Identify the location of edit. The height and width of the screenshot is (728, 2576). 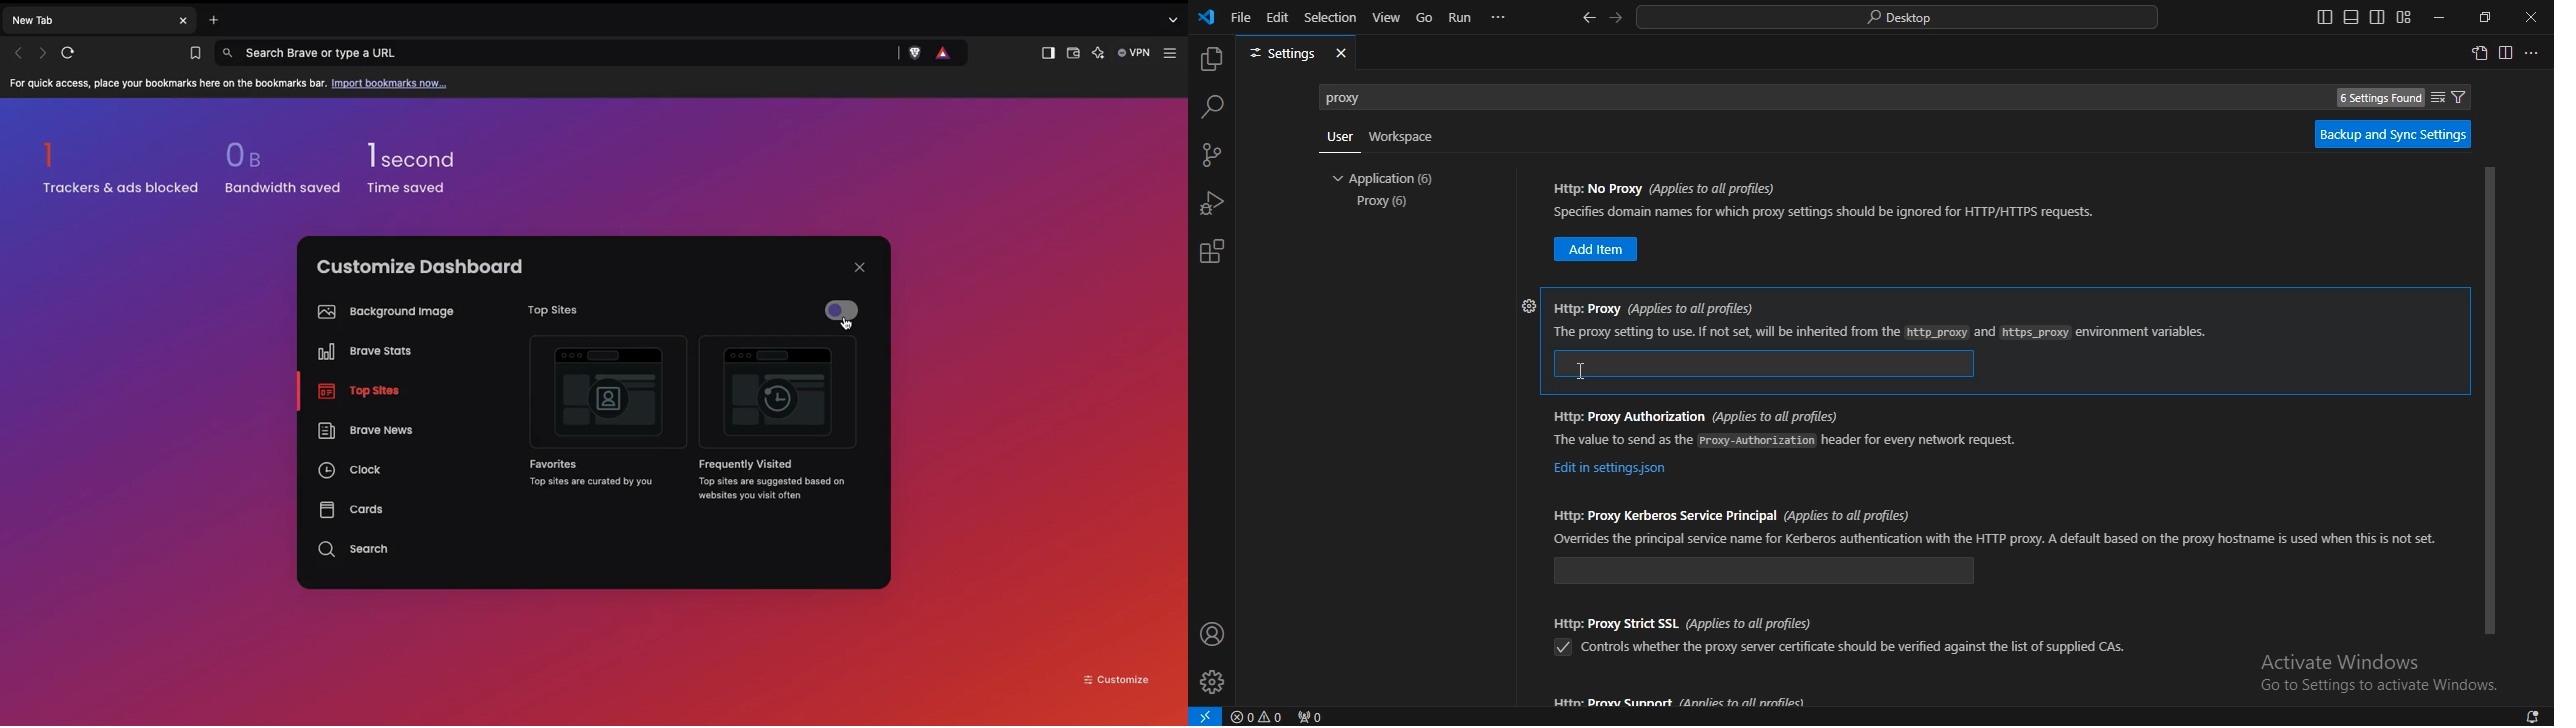
(1278, 17).